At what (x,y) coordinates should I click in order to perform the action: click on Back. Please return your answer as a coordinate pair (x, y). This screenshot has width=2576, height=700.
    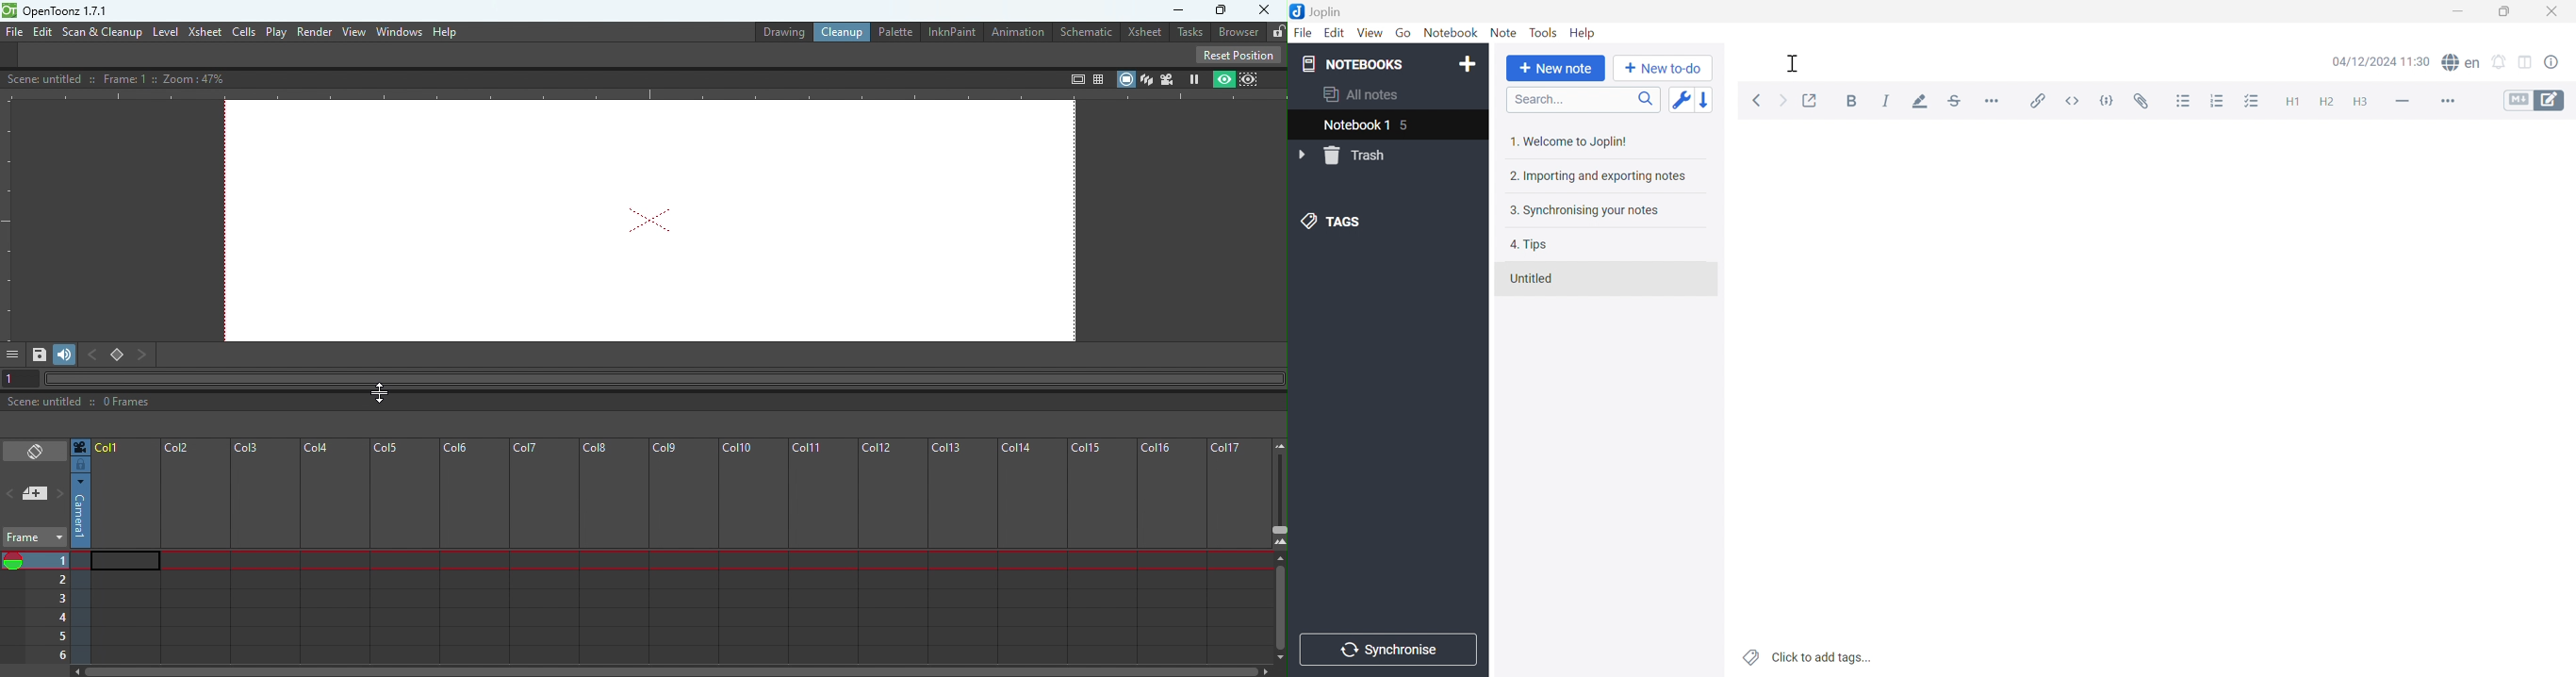
    Looking at the image, I should click on (1758, 100).